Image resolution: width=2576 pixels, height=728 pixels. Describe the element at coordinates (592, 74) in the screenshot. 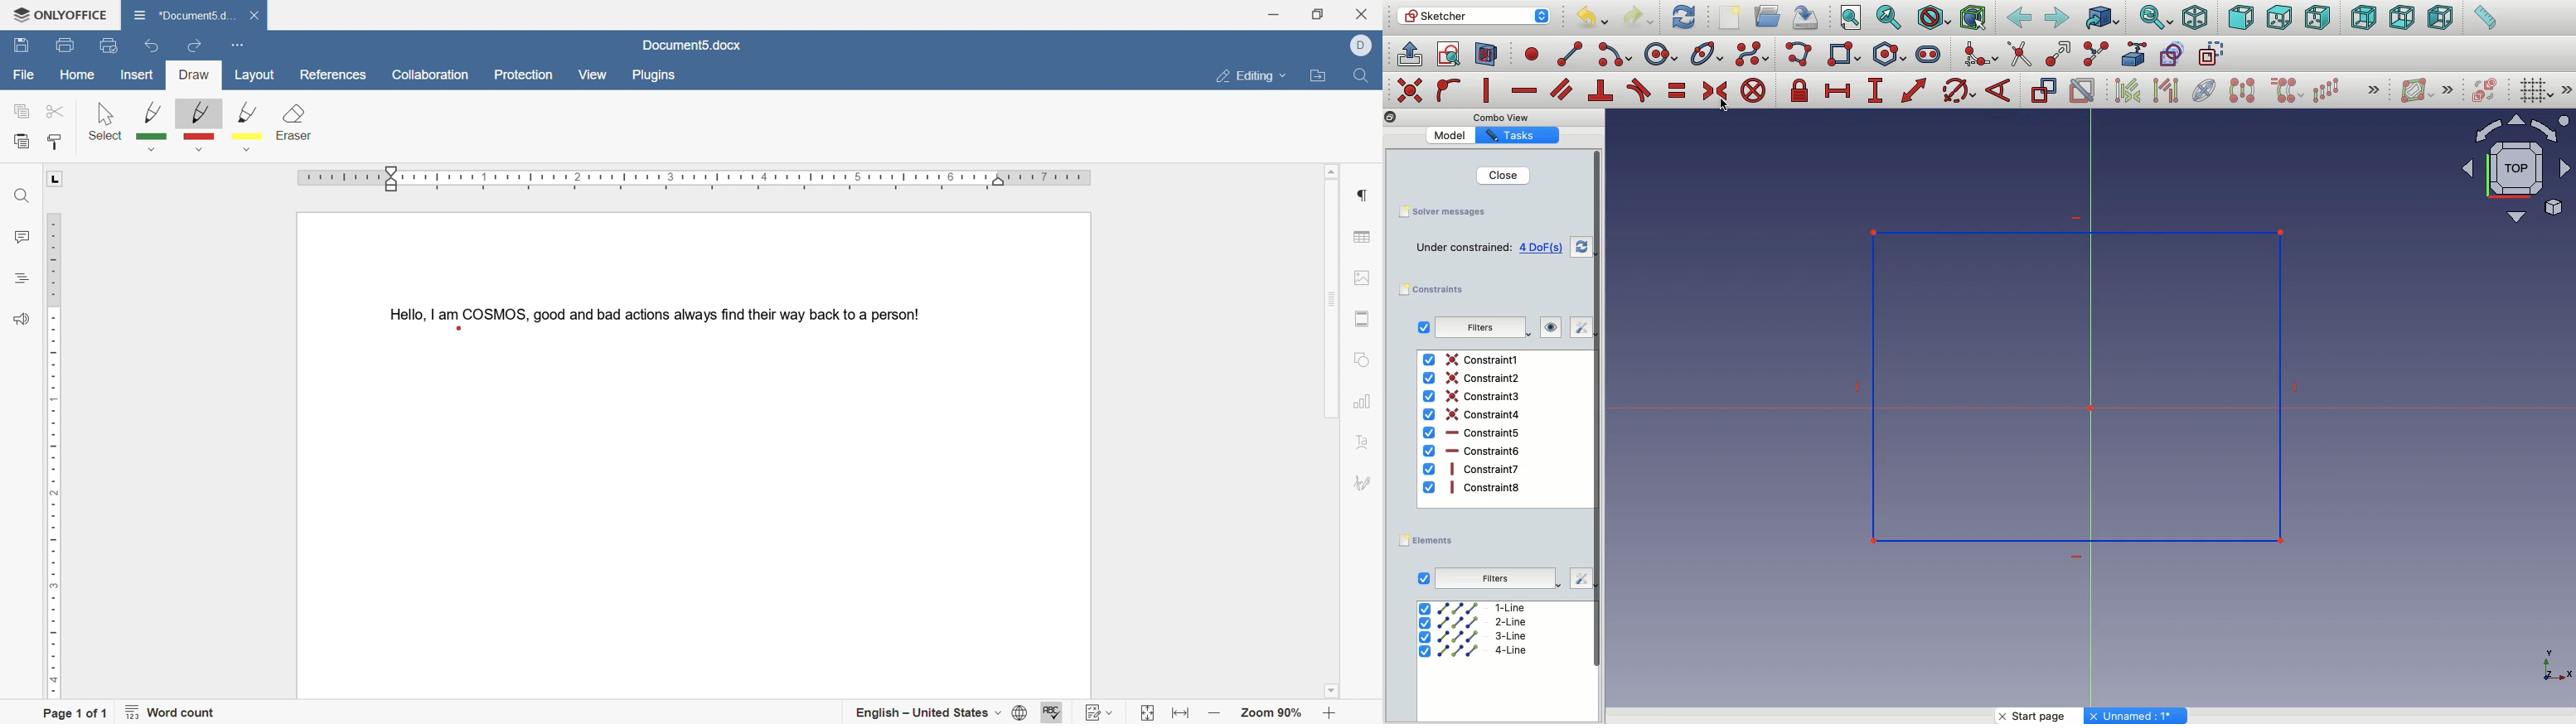

I see `view` at that location.